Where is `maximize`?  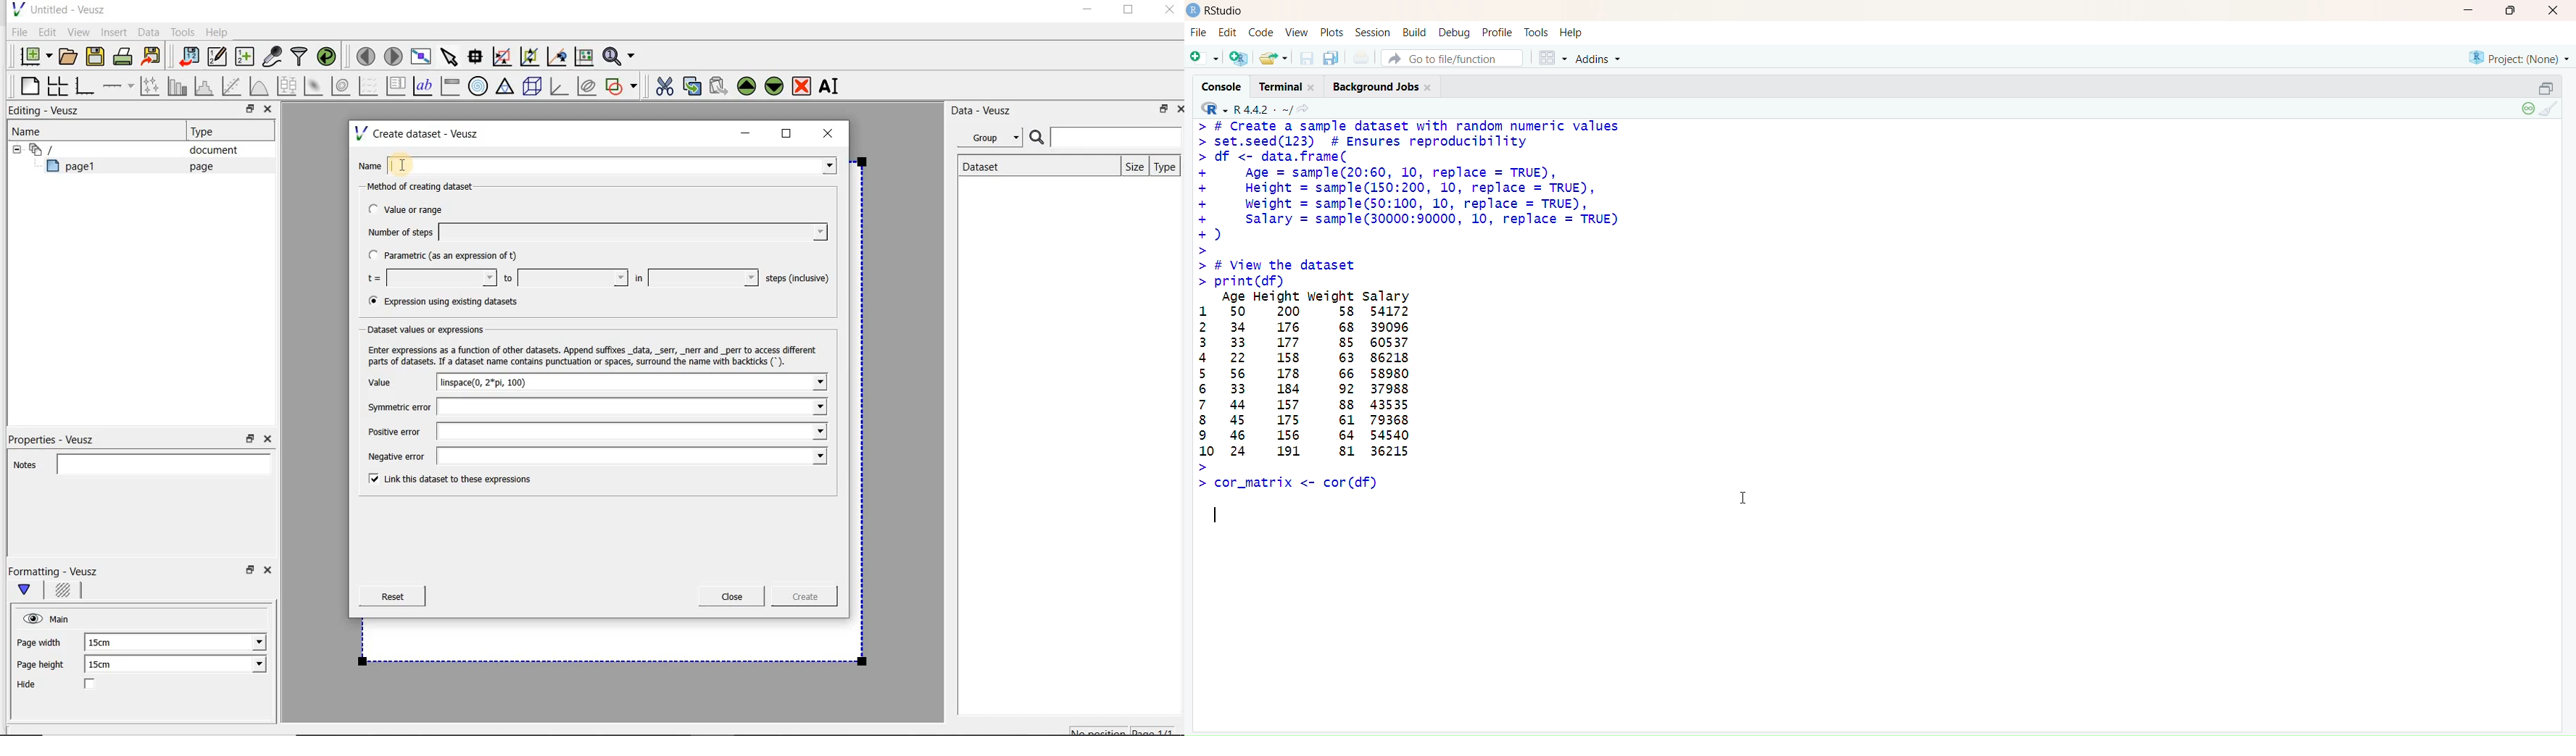 maximize is located at coordinates (1129, 12).